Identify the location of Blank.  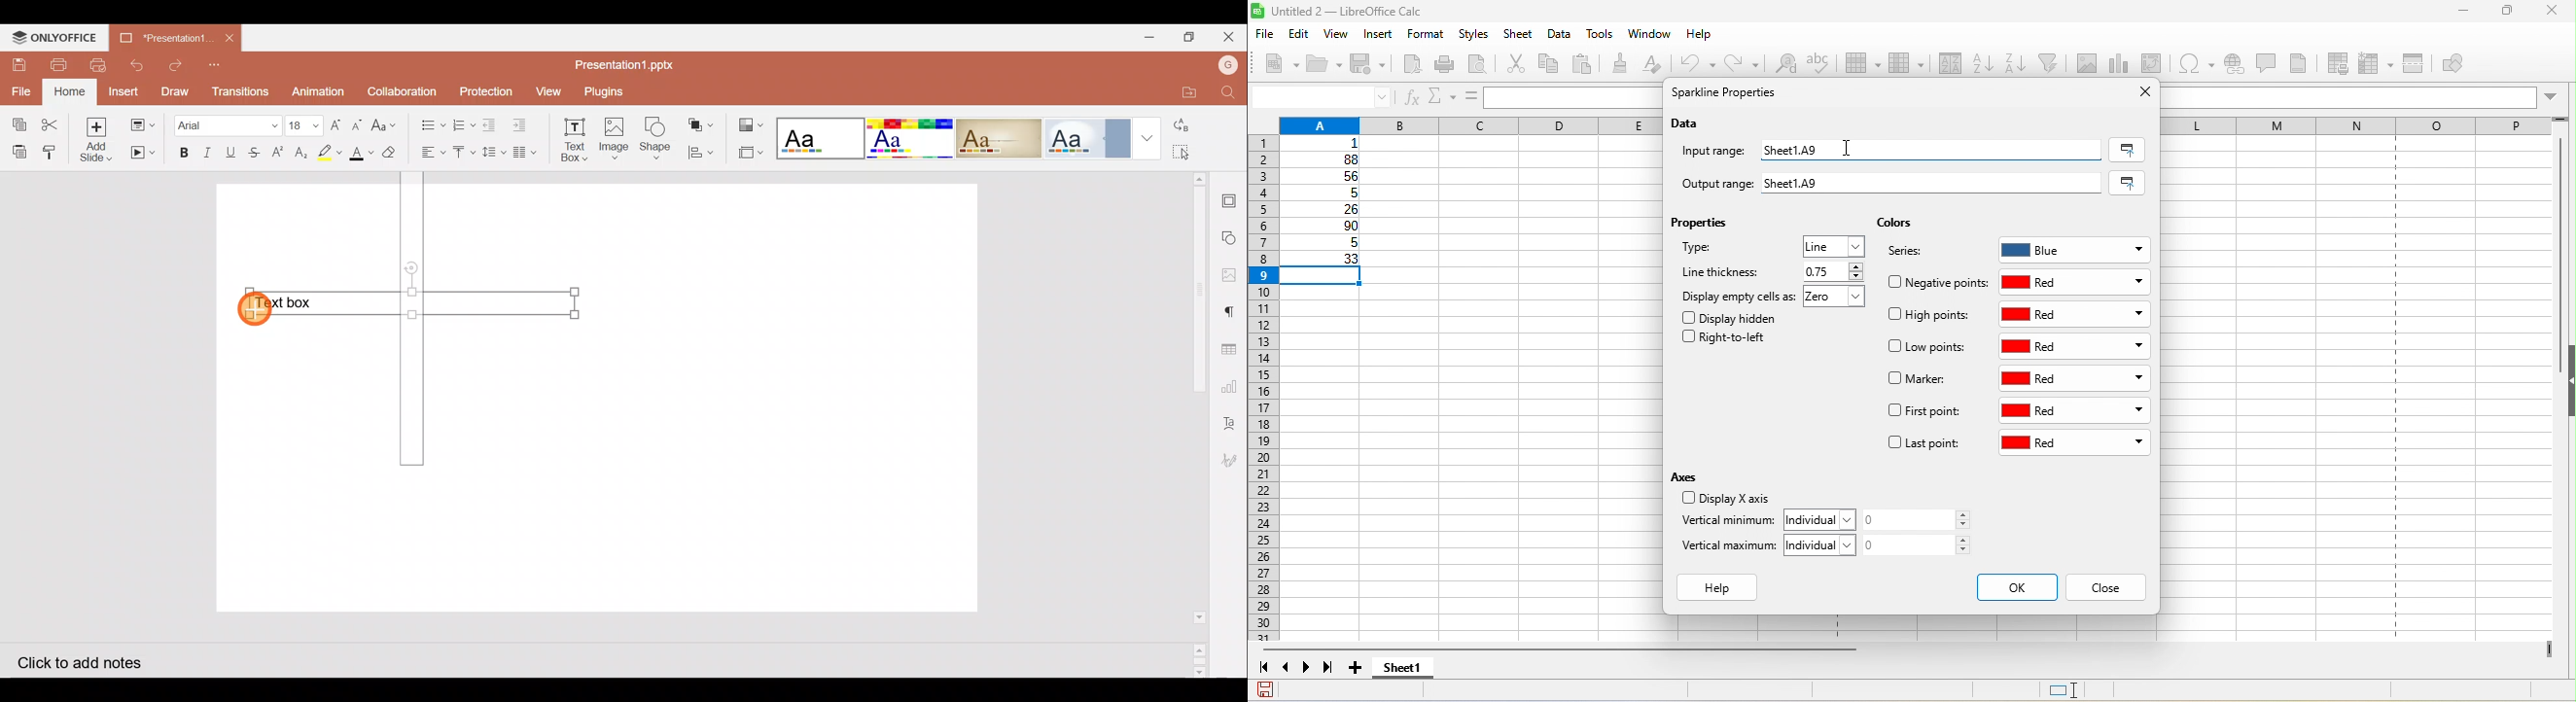
(818, 136).